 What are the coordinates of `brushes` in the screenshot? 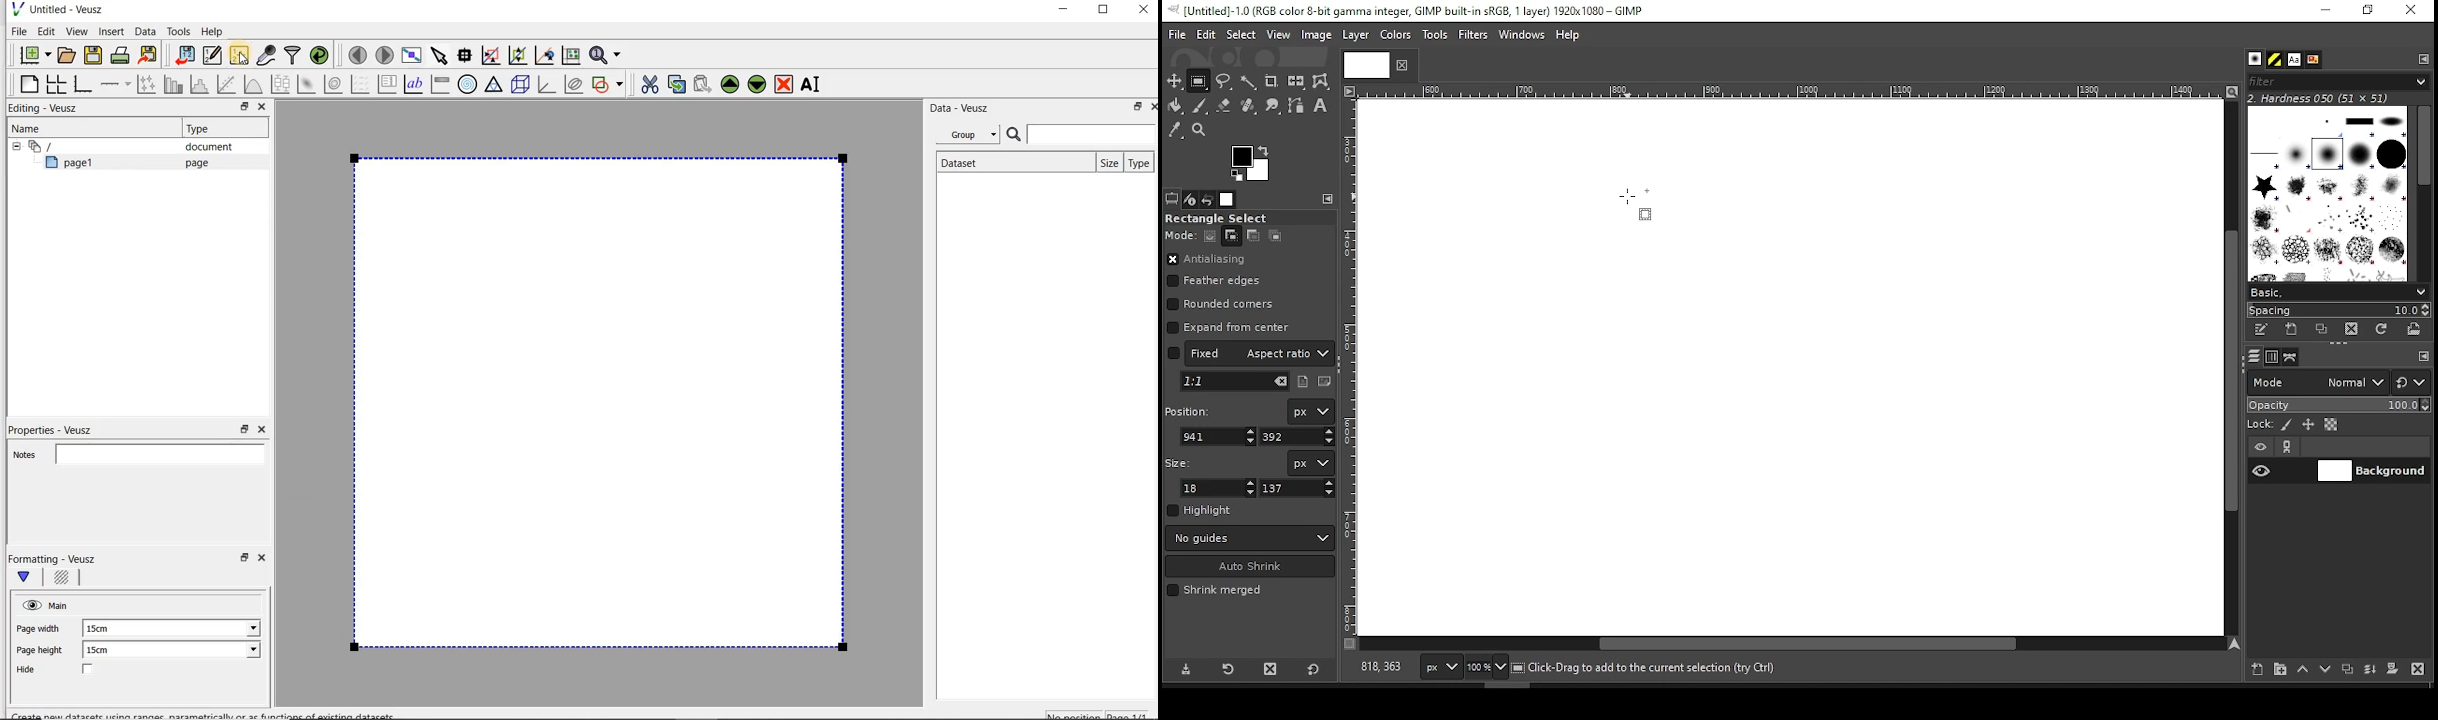 It's located at (2255, 60).